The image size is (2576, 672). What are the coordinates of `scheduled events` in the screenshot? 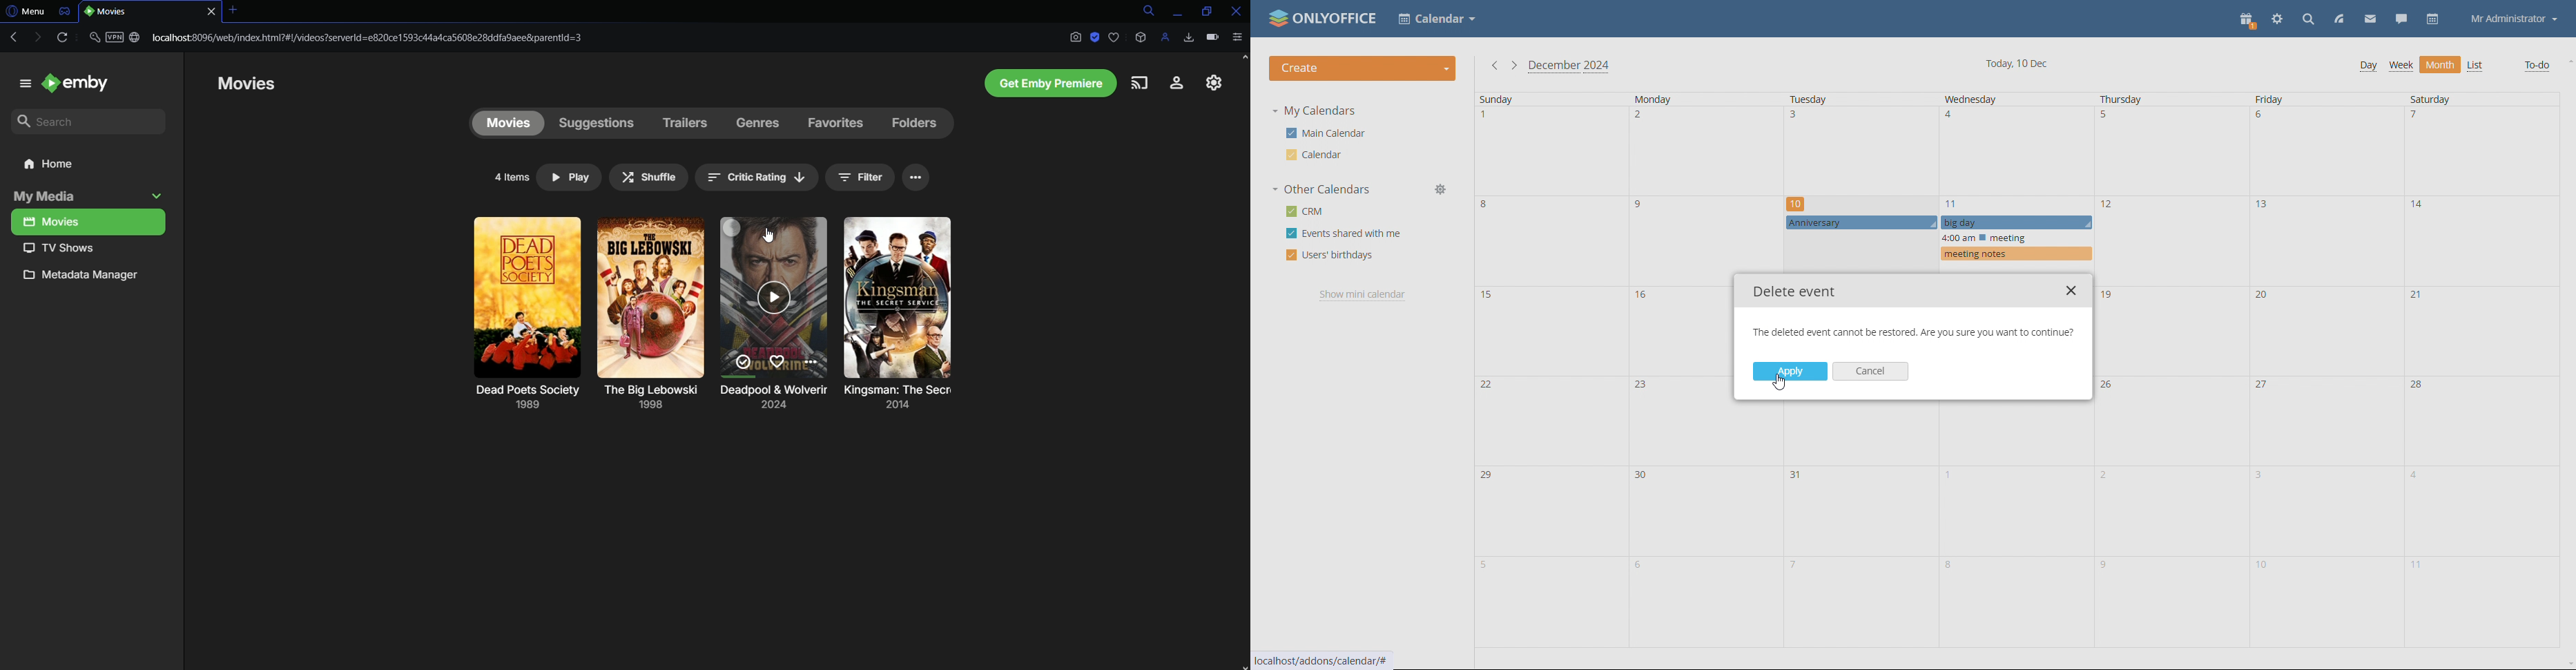 It's located at (1937, 228).